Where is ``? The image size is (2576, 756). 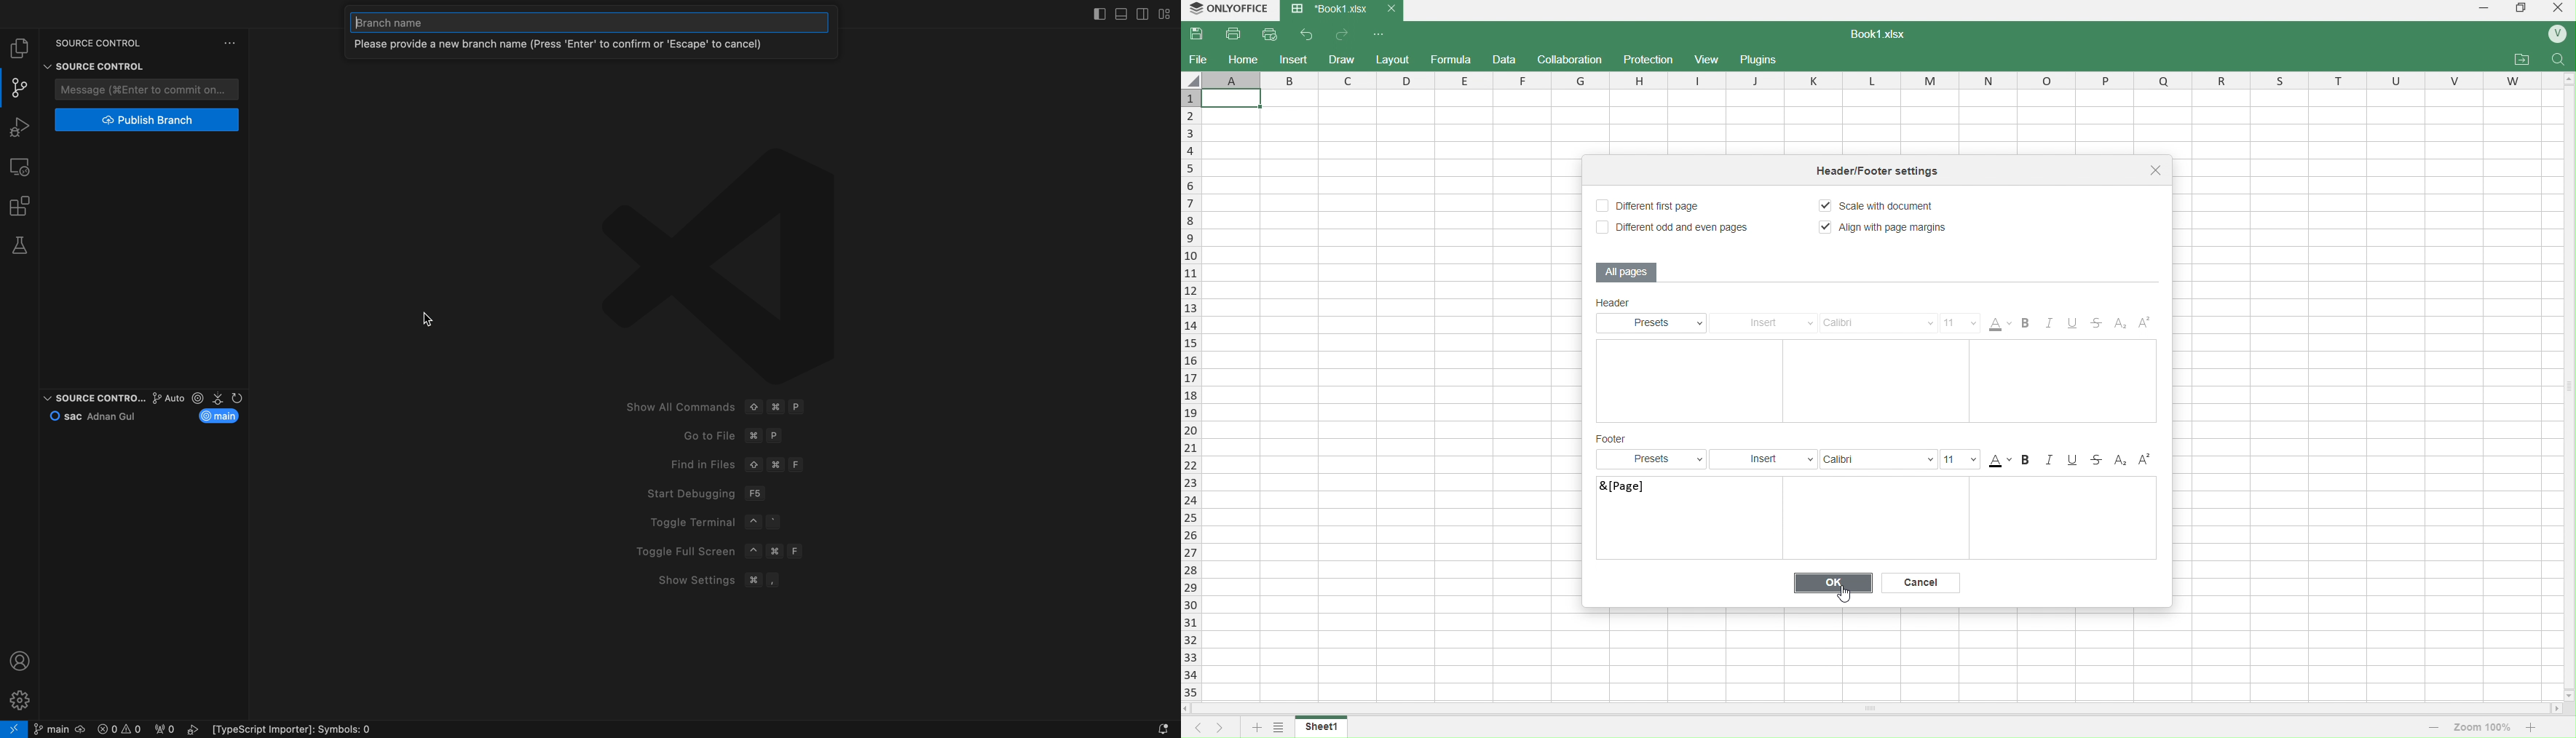
 is located at coordinates (230, 42).